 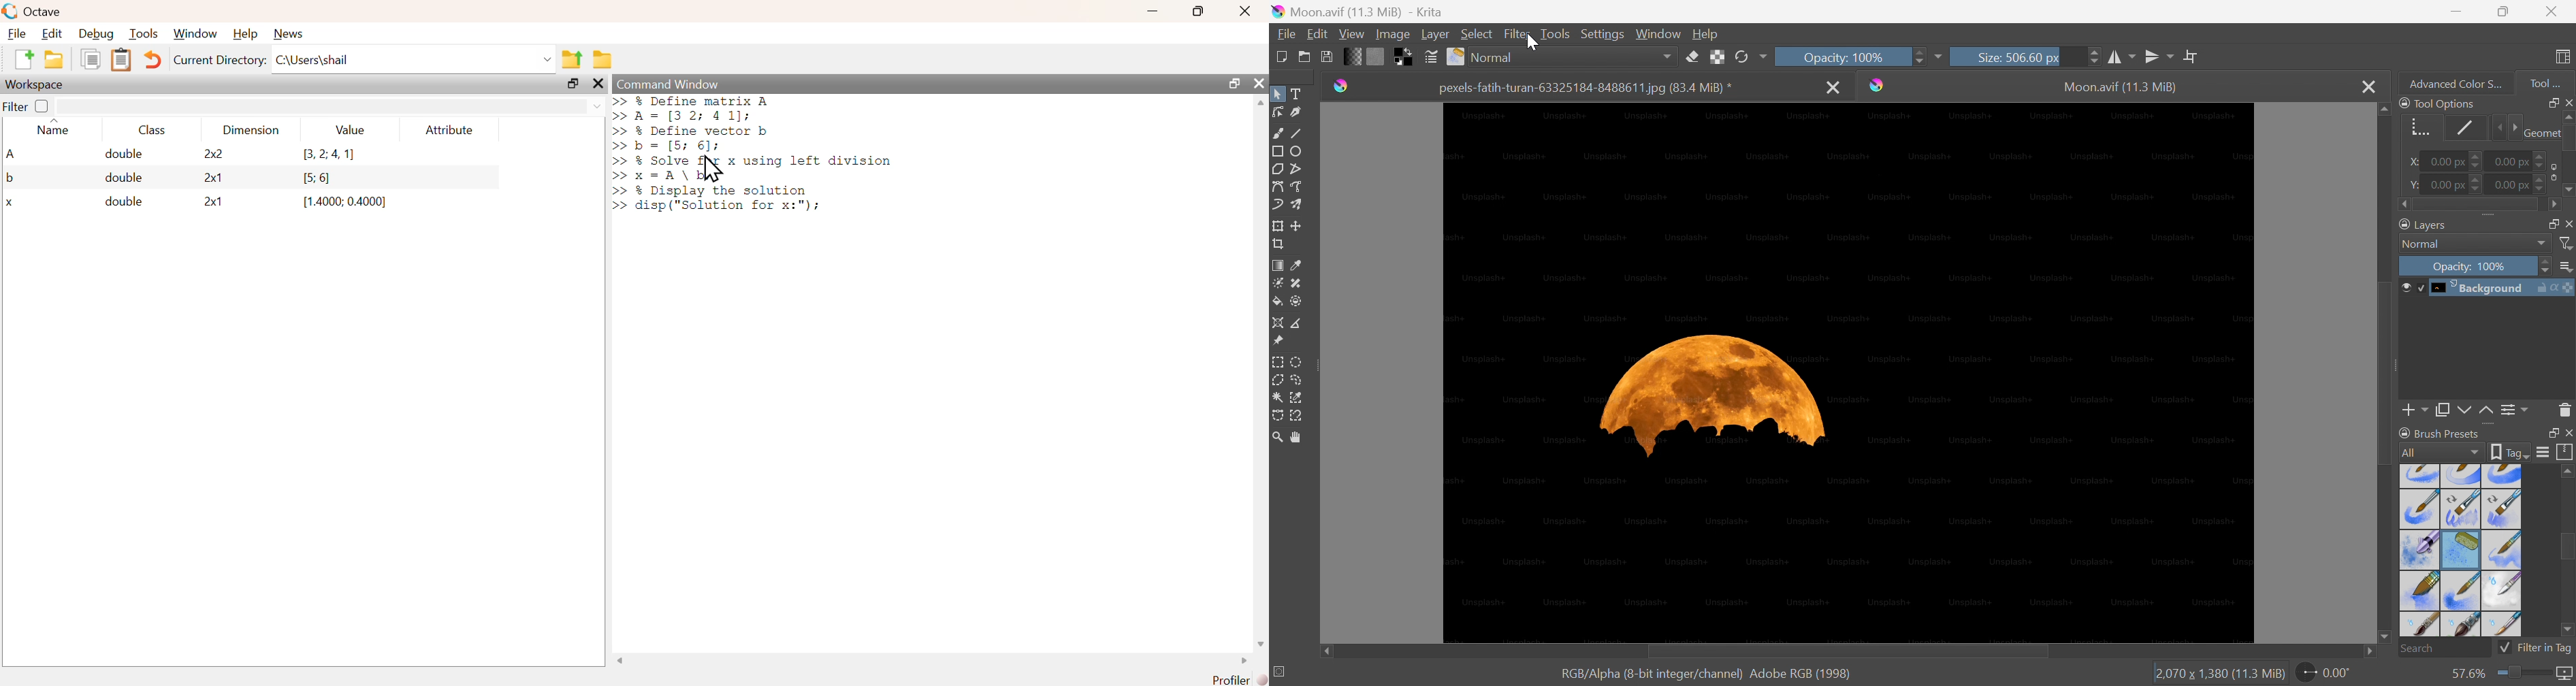 I want to click on C:\Users\shail , so click(x=415, y=59).